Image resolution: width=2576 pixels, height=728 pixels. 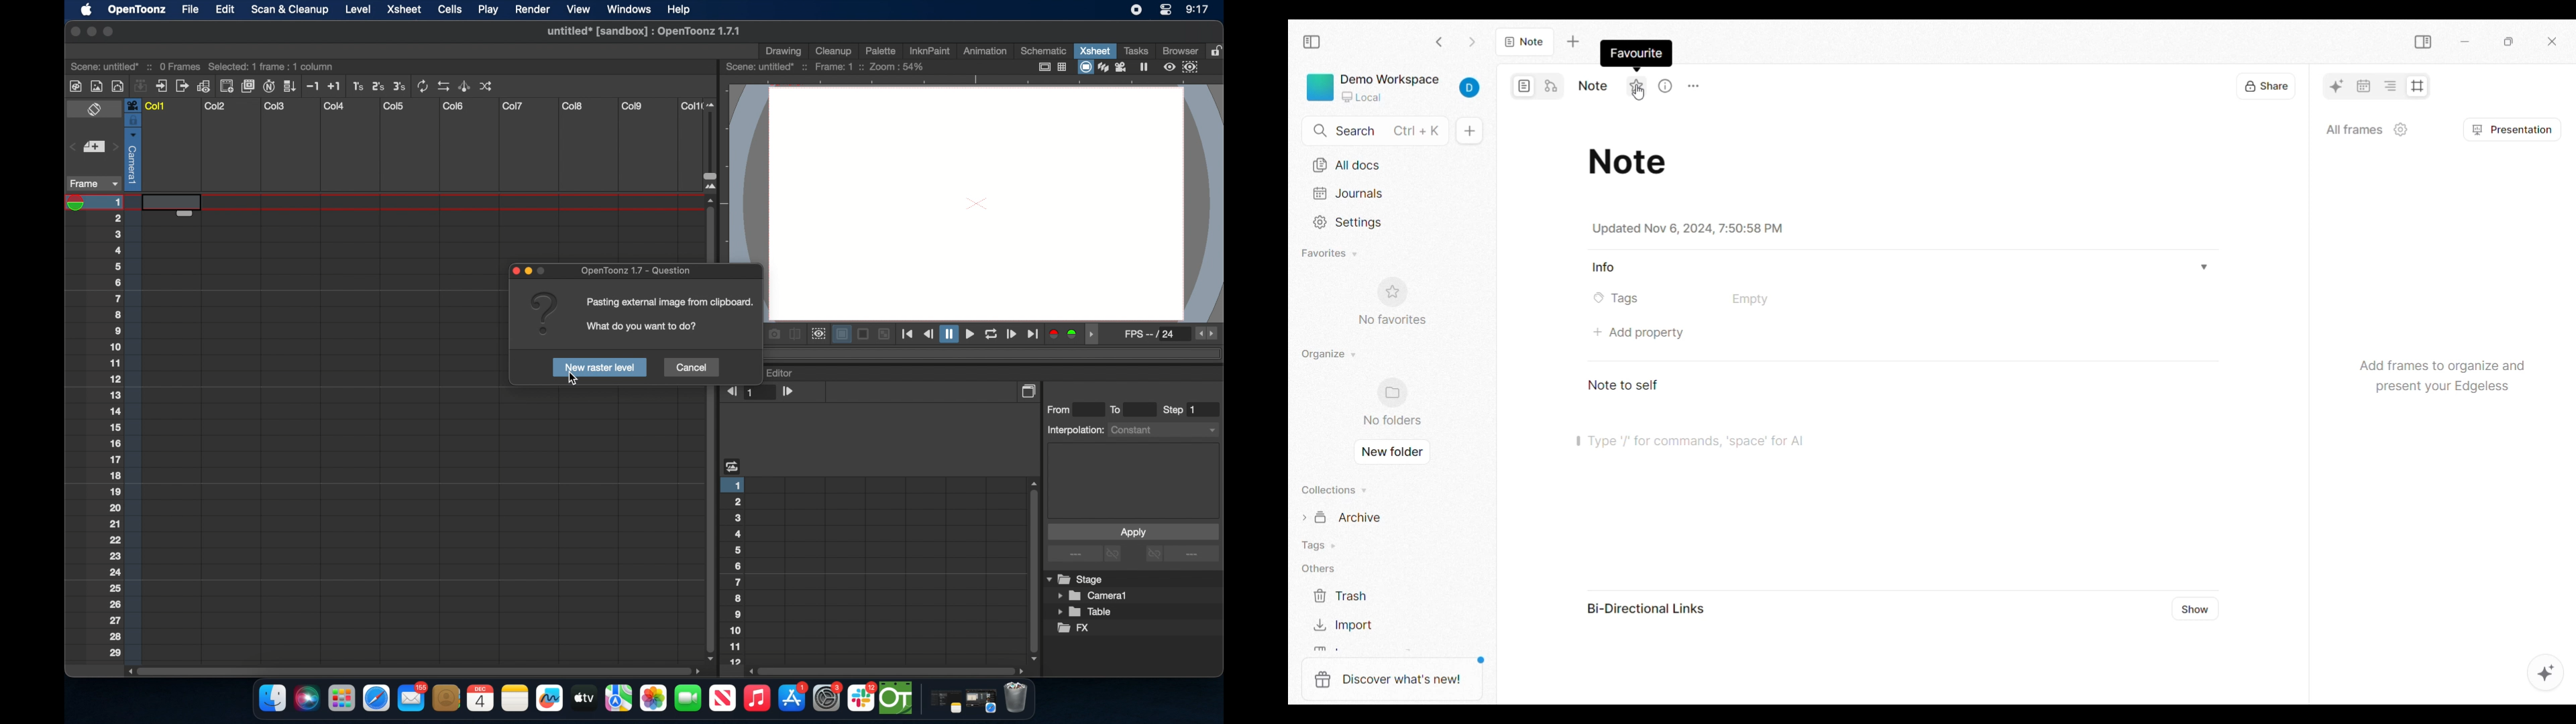 What do you see at coordinates (2203, 266) in the screenshot?
I see `Collapse note info` at bounding box center [2203, 266].